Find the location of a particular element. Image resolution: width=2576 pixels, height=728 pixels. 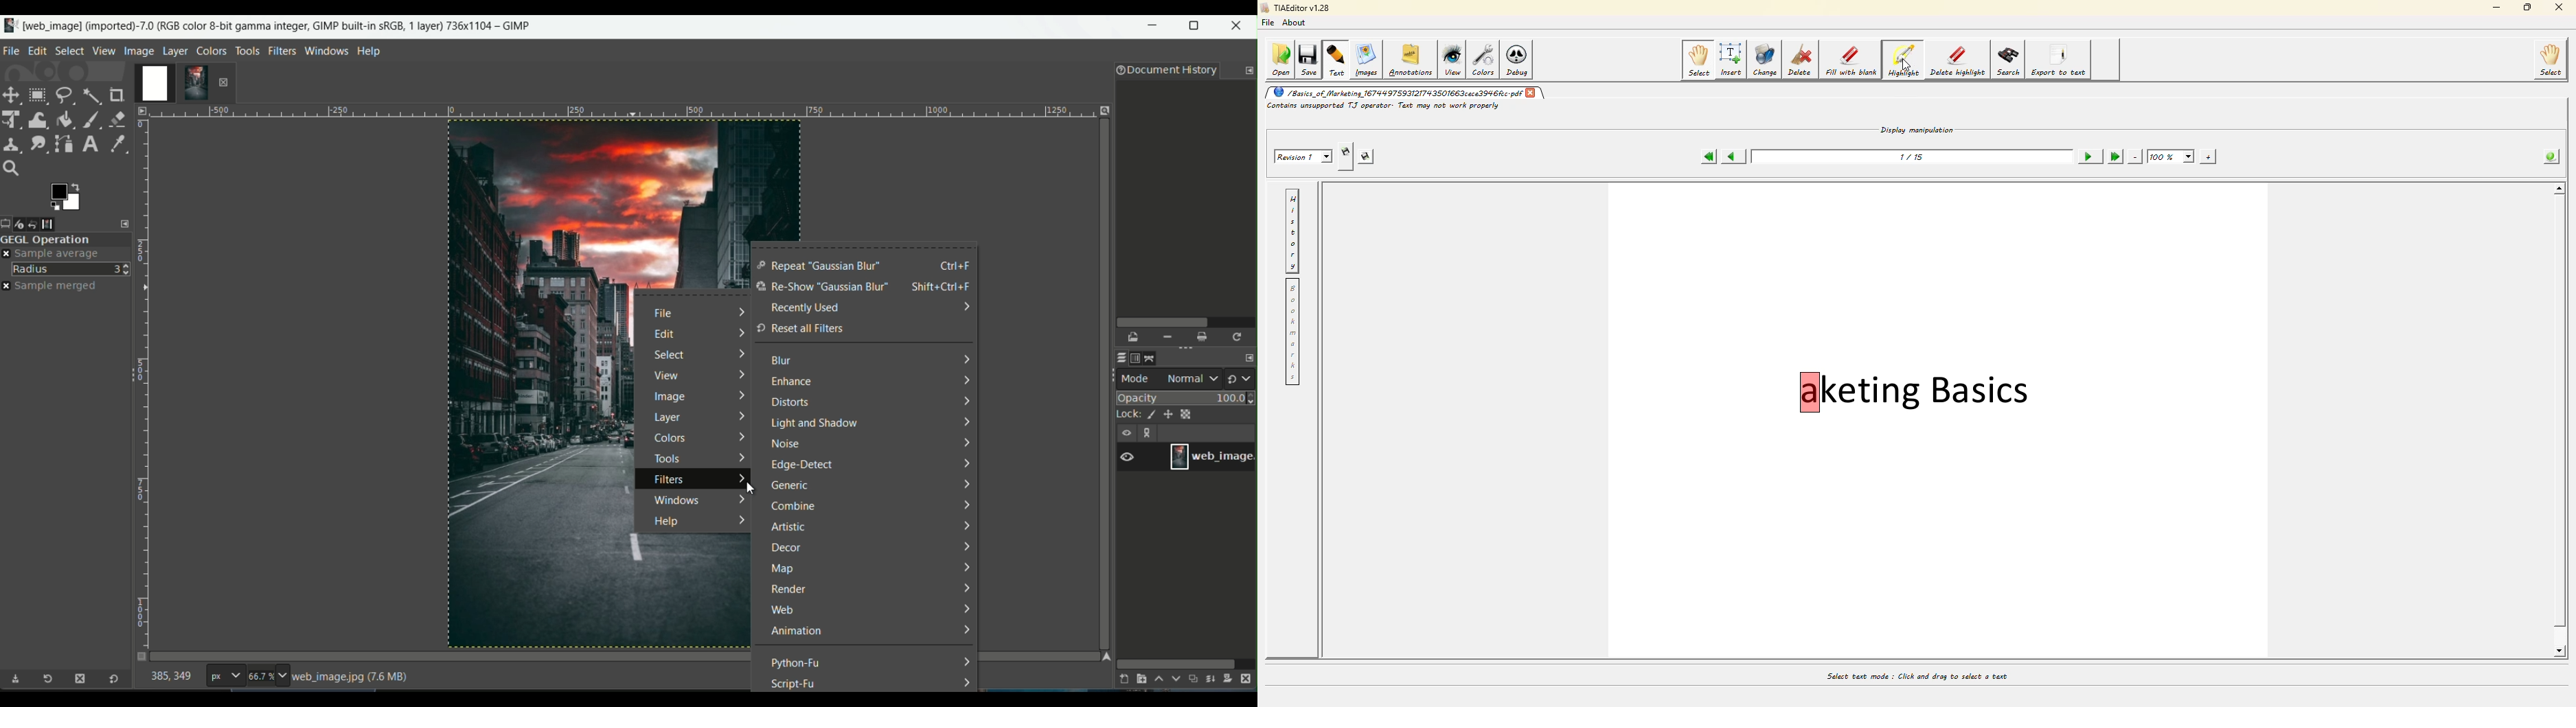

zoom tool is located at coordinates (14, 169).